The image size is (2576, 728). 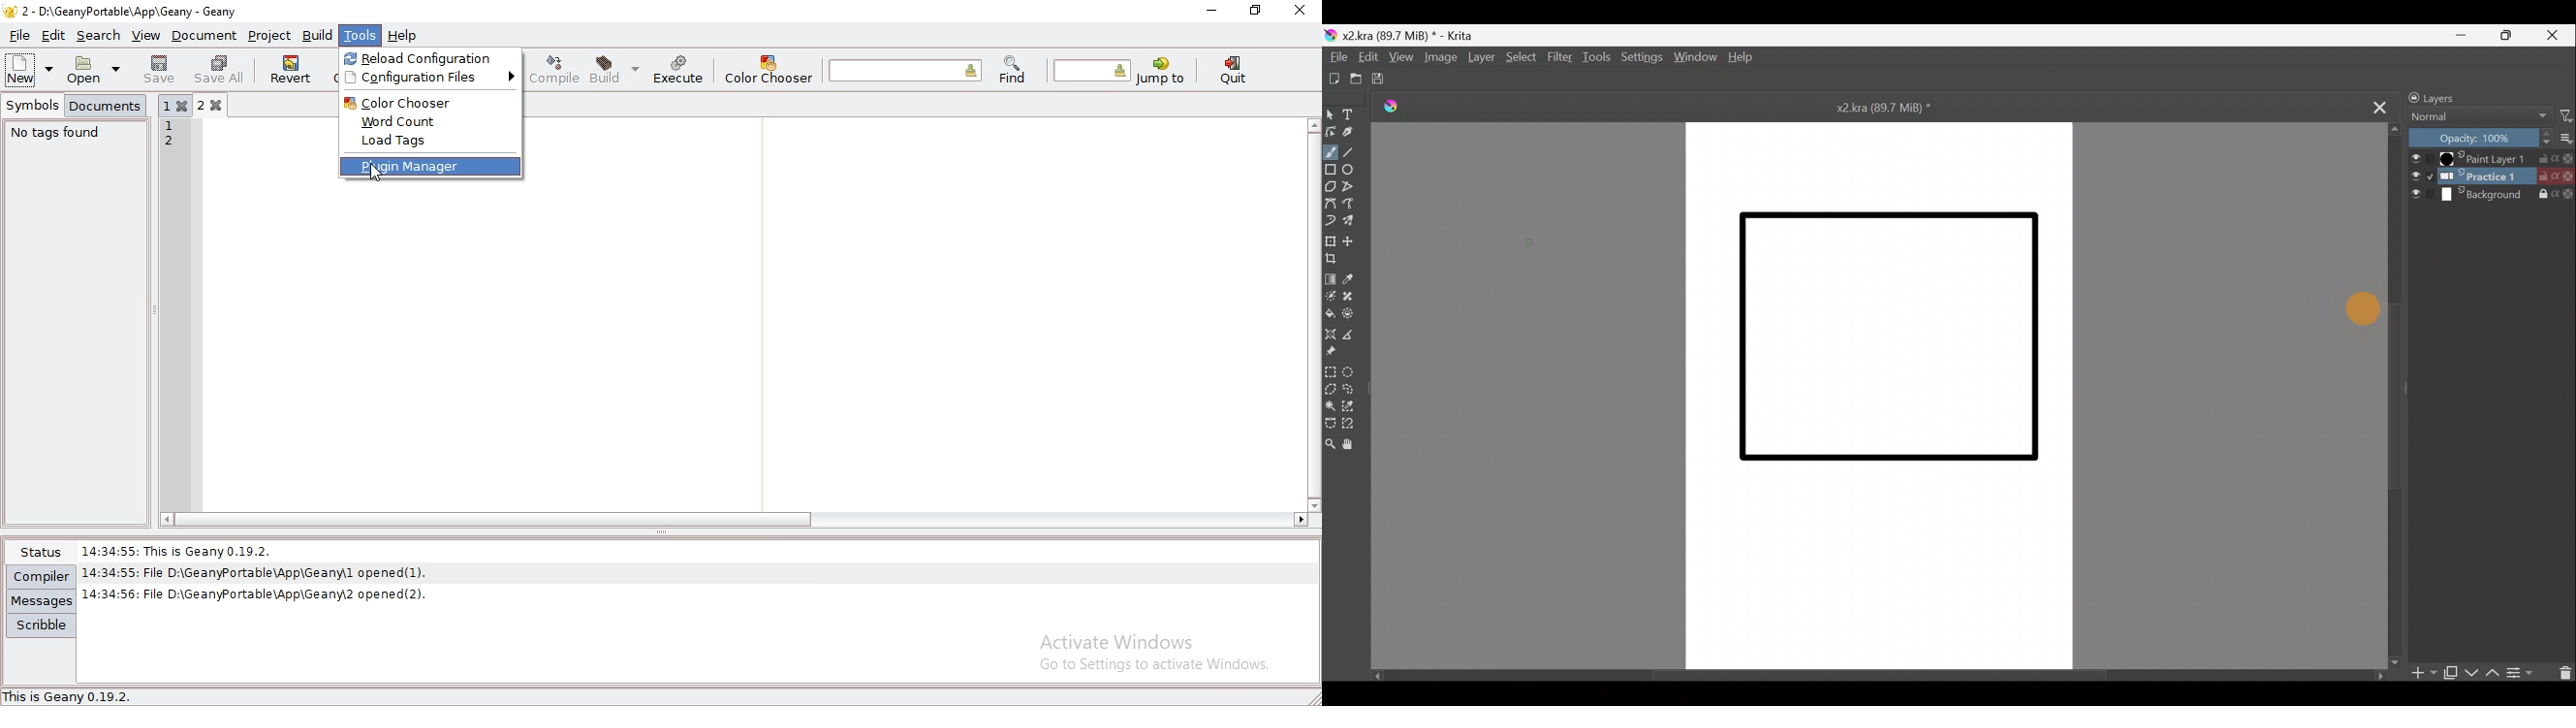 What do you see at coordinates (2564, 140) in the screenshot?
I see `More` at bounding box center [2564, 140].